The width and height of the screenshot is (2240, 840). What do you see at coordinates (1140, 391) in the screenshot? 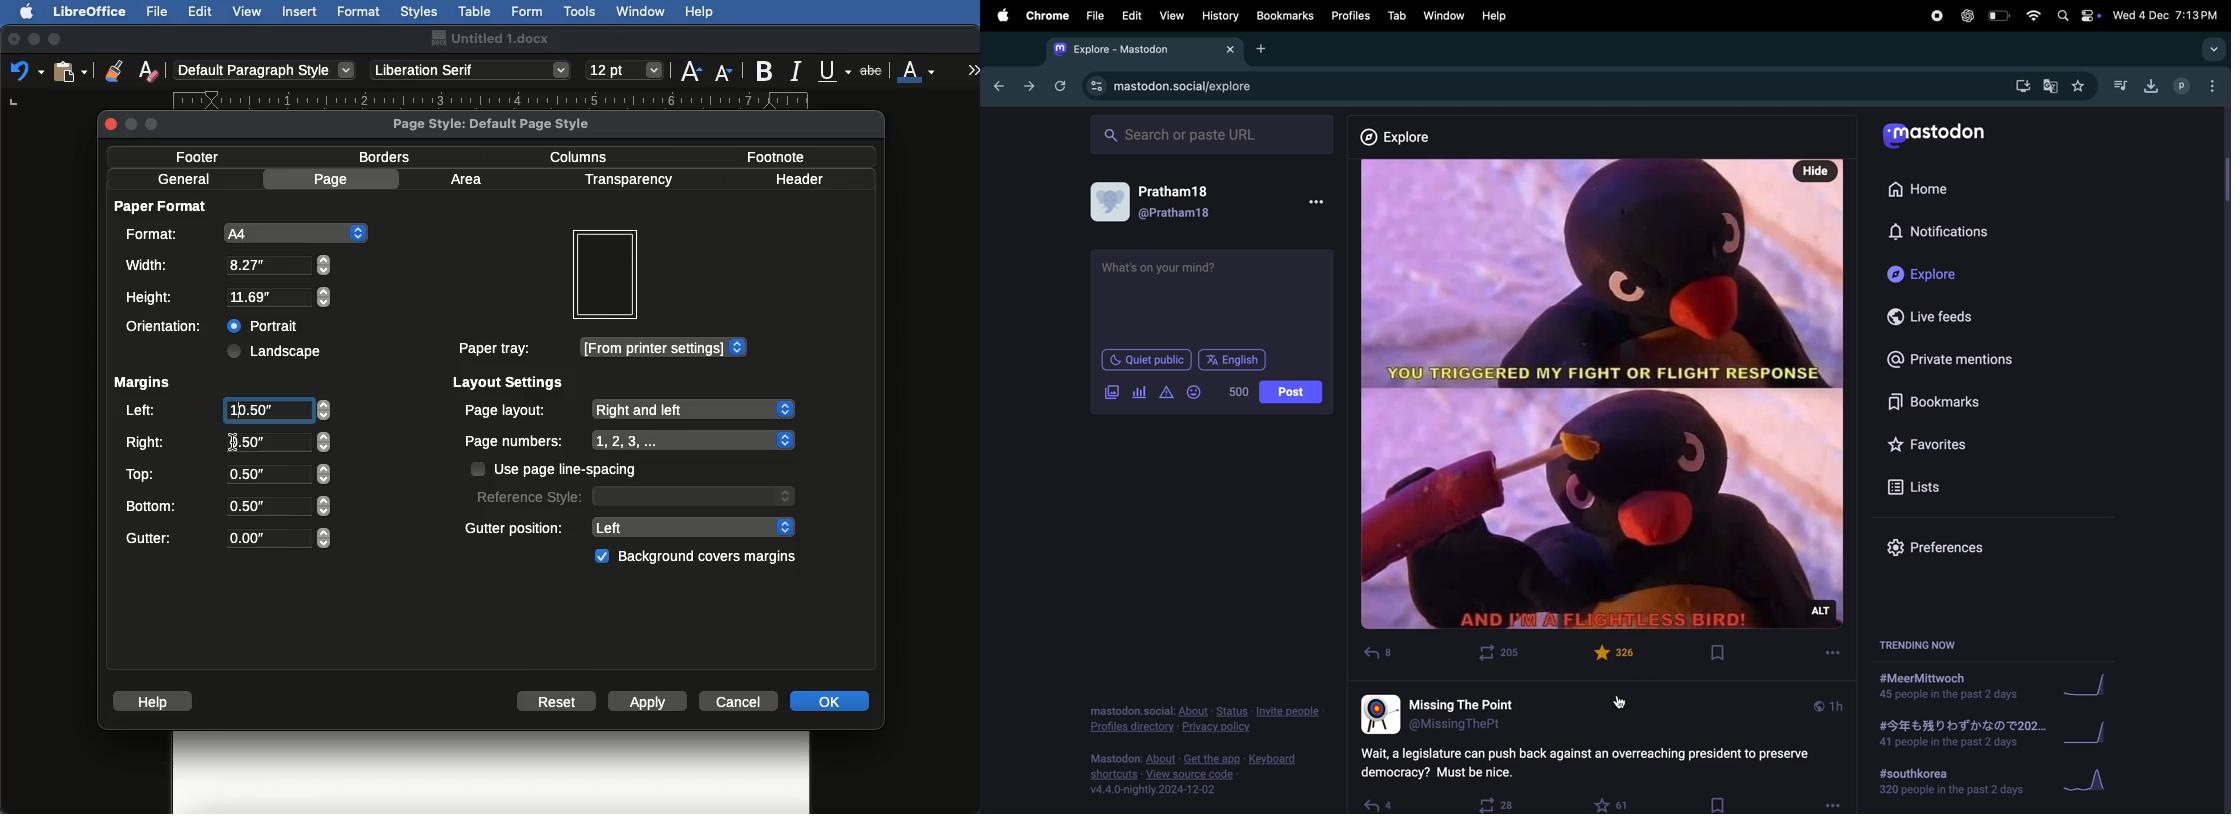
I see `poll` at bounding box center [1140, 391].